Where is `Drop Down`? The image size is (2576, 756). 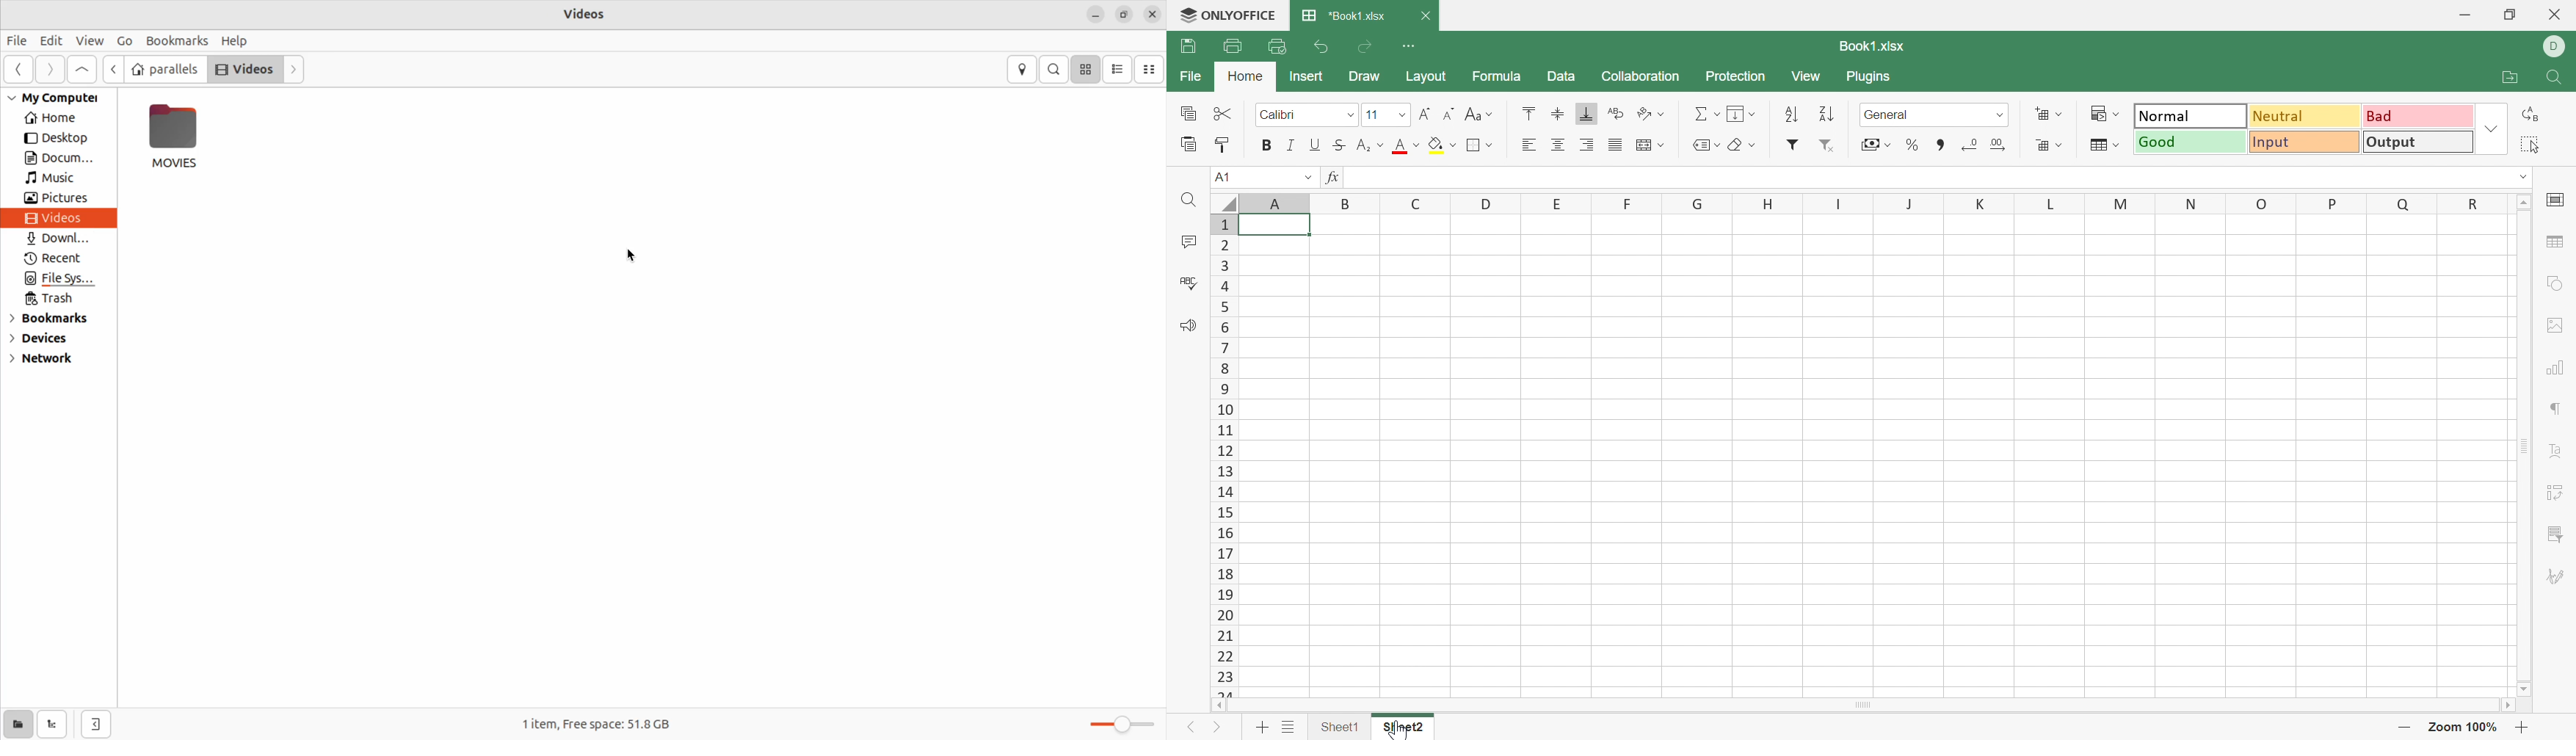 Drop Down is located at coordinates (1752, 145).